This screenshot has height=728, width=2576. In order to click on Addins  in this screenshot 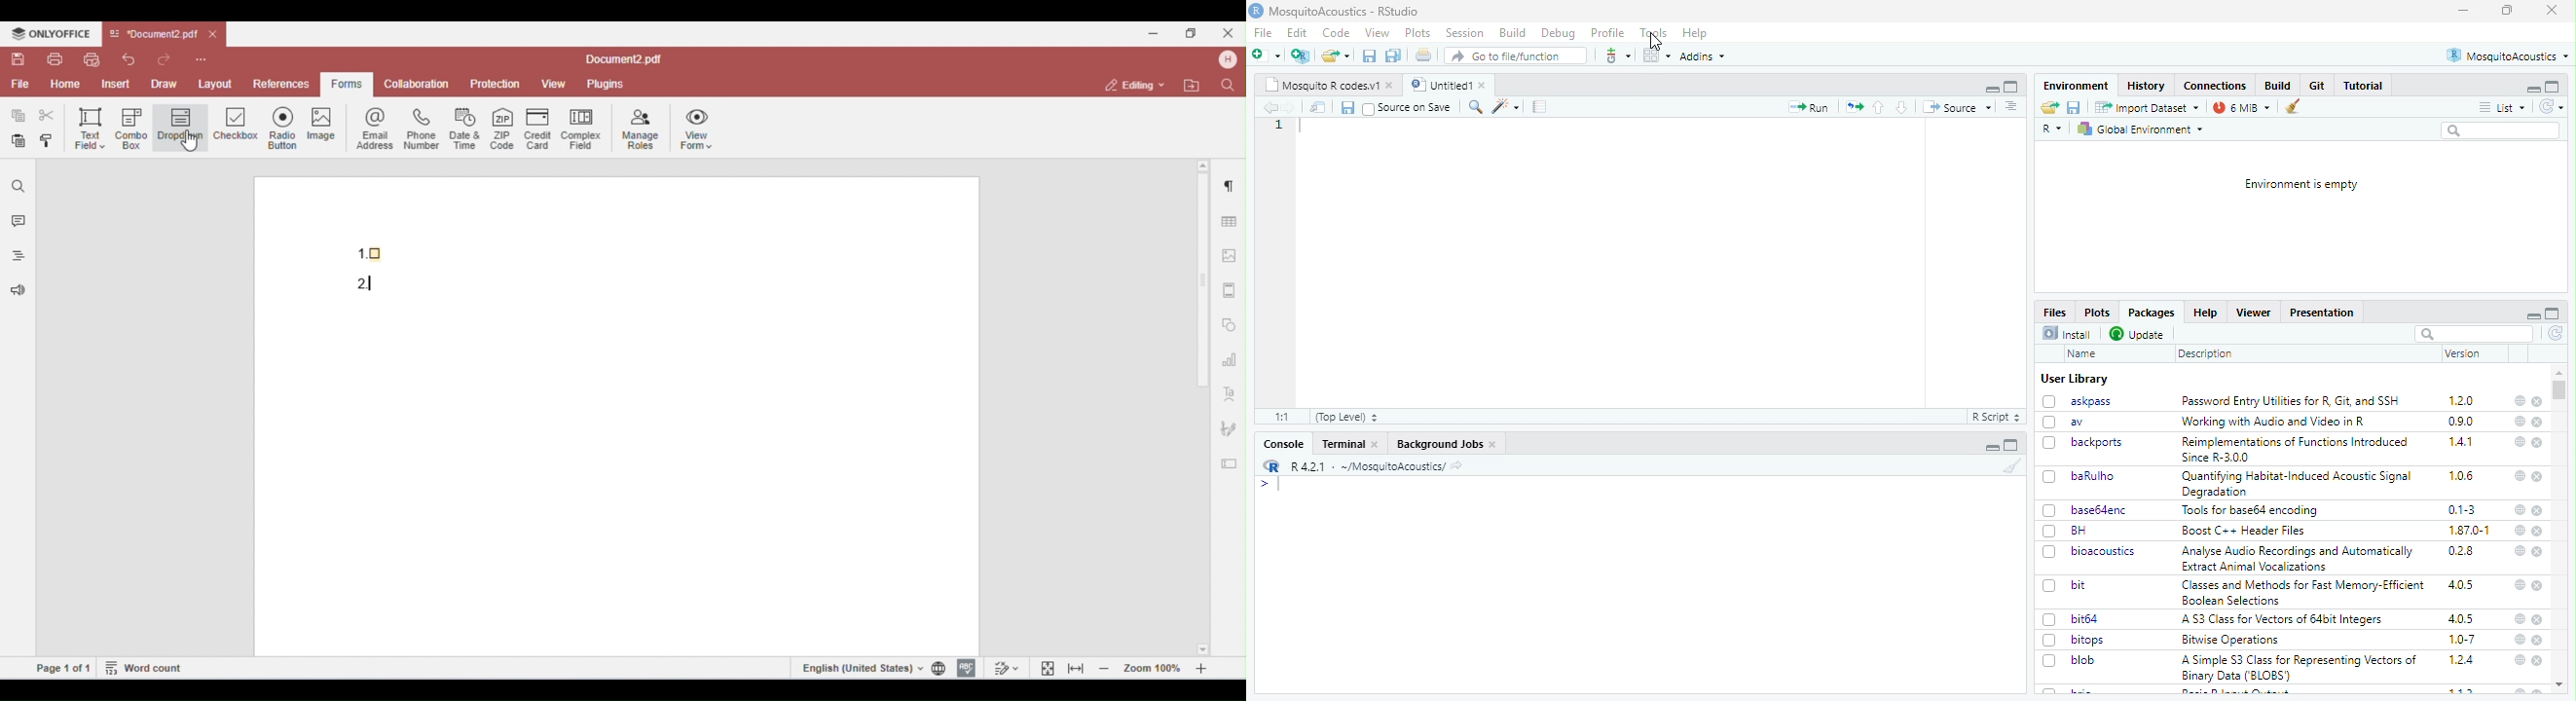, I will do `click(1702, 56)`.